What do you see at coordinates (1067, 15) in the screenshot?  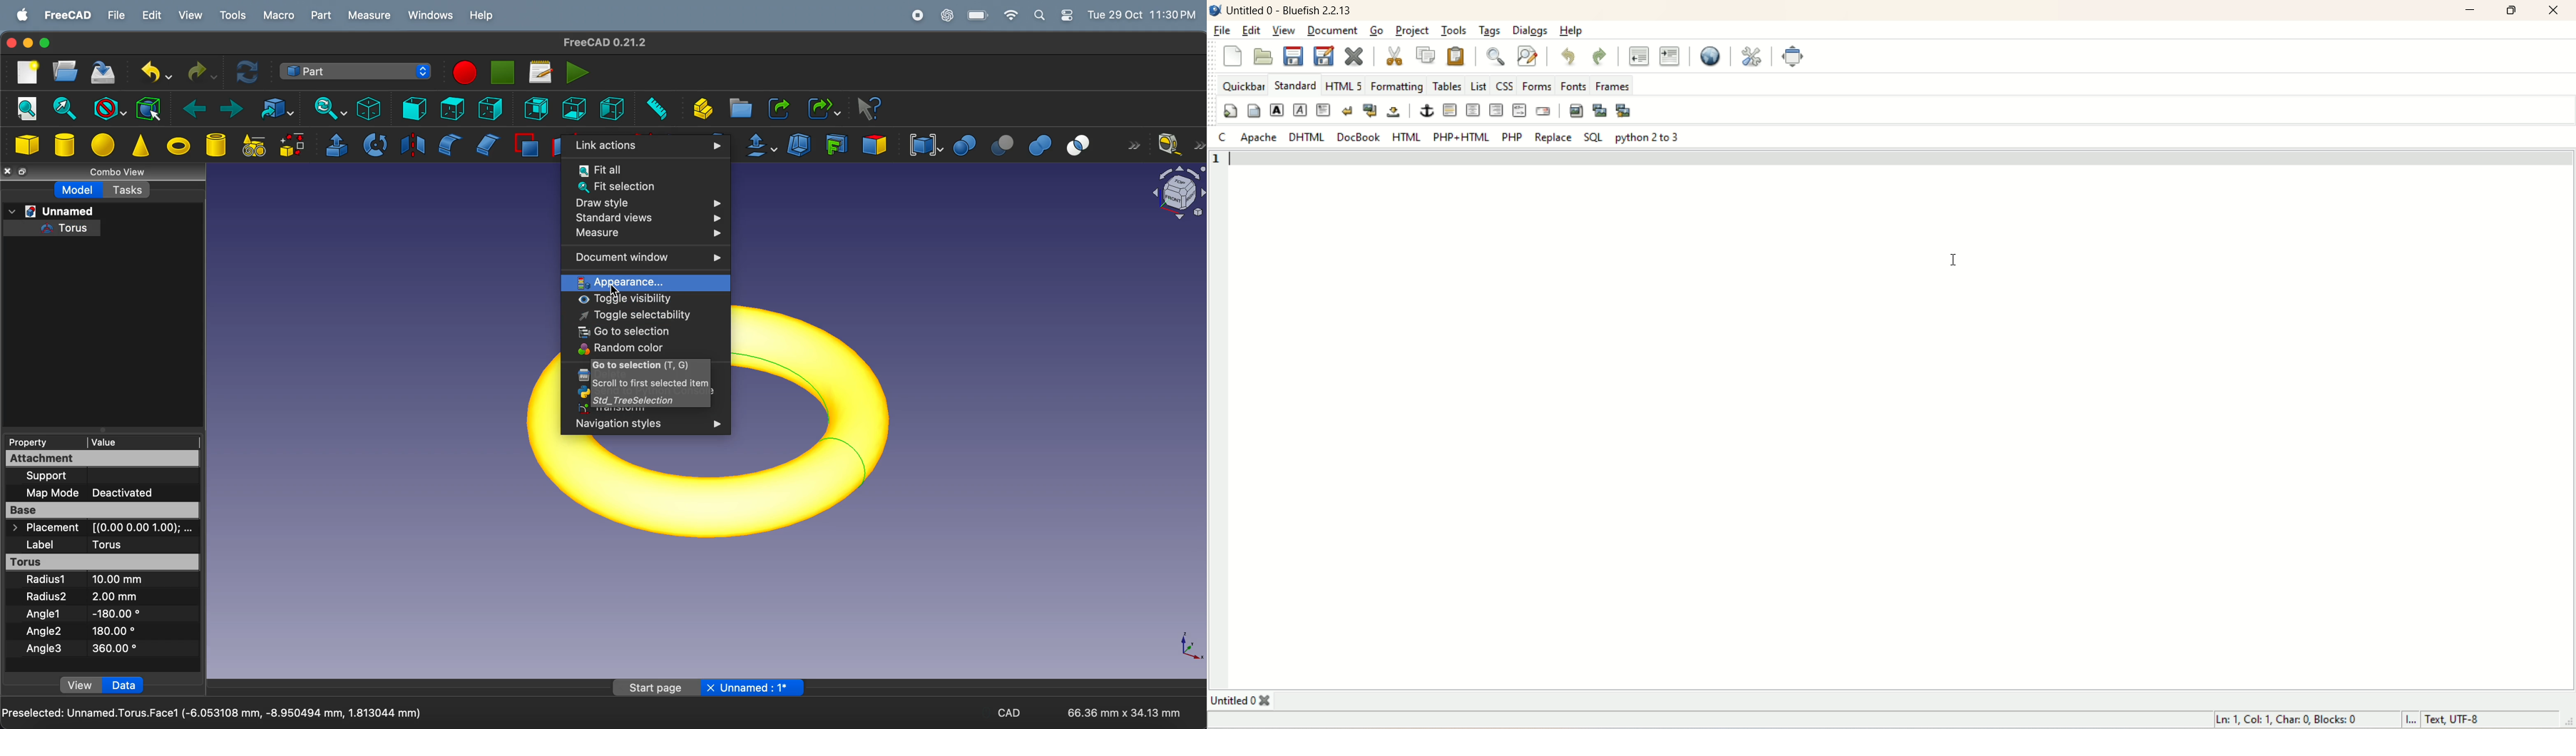 I see `settings` at bounding box center [1067, 15].